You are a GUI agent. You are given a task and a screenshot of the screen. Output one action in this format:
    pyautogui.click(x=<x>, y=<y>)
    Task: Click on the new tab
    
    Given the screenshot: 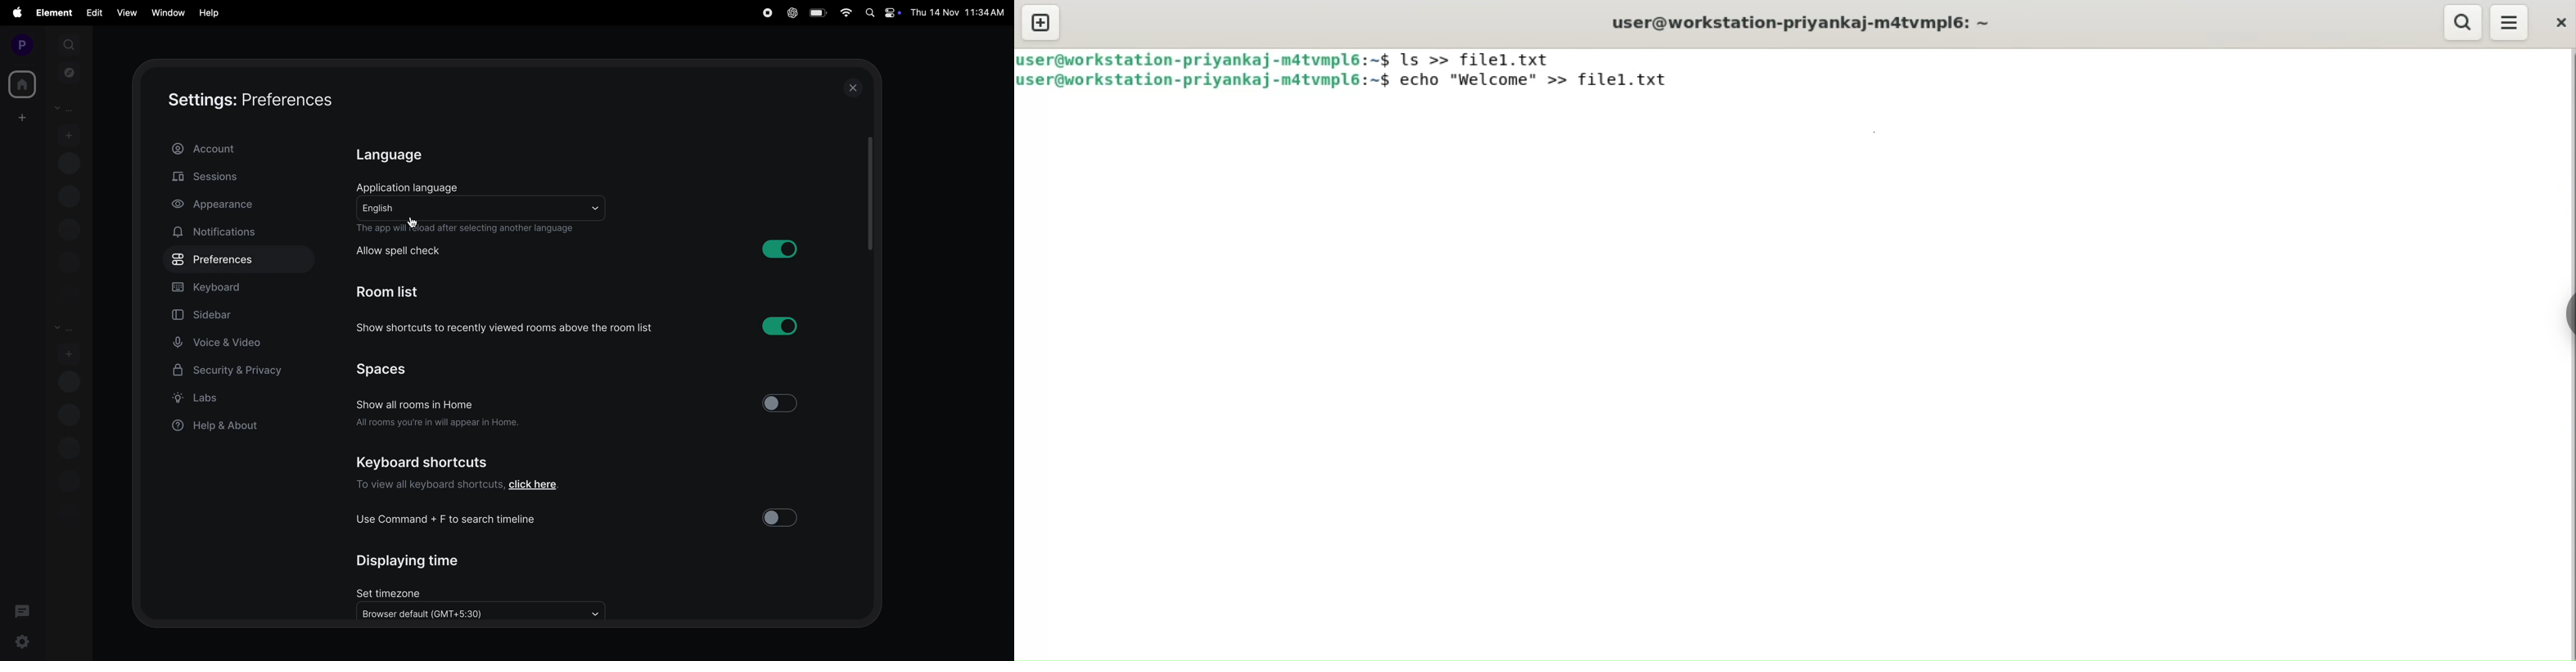 What is the action you would take?
    pyautogui.click(x=1041, y=22)
    